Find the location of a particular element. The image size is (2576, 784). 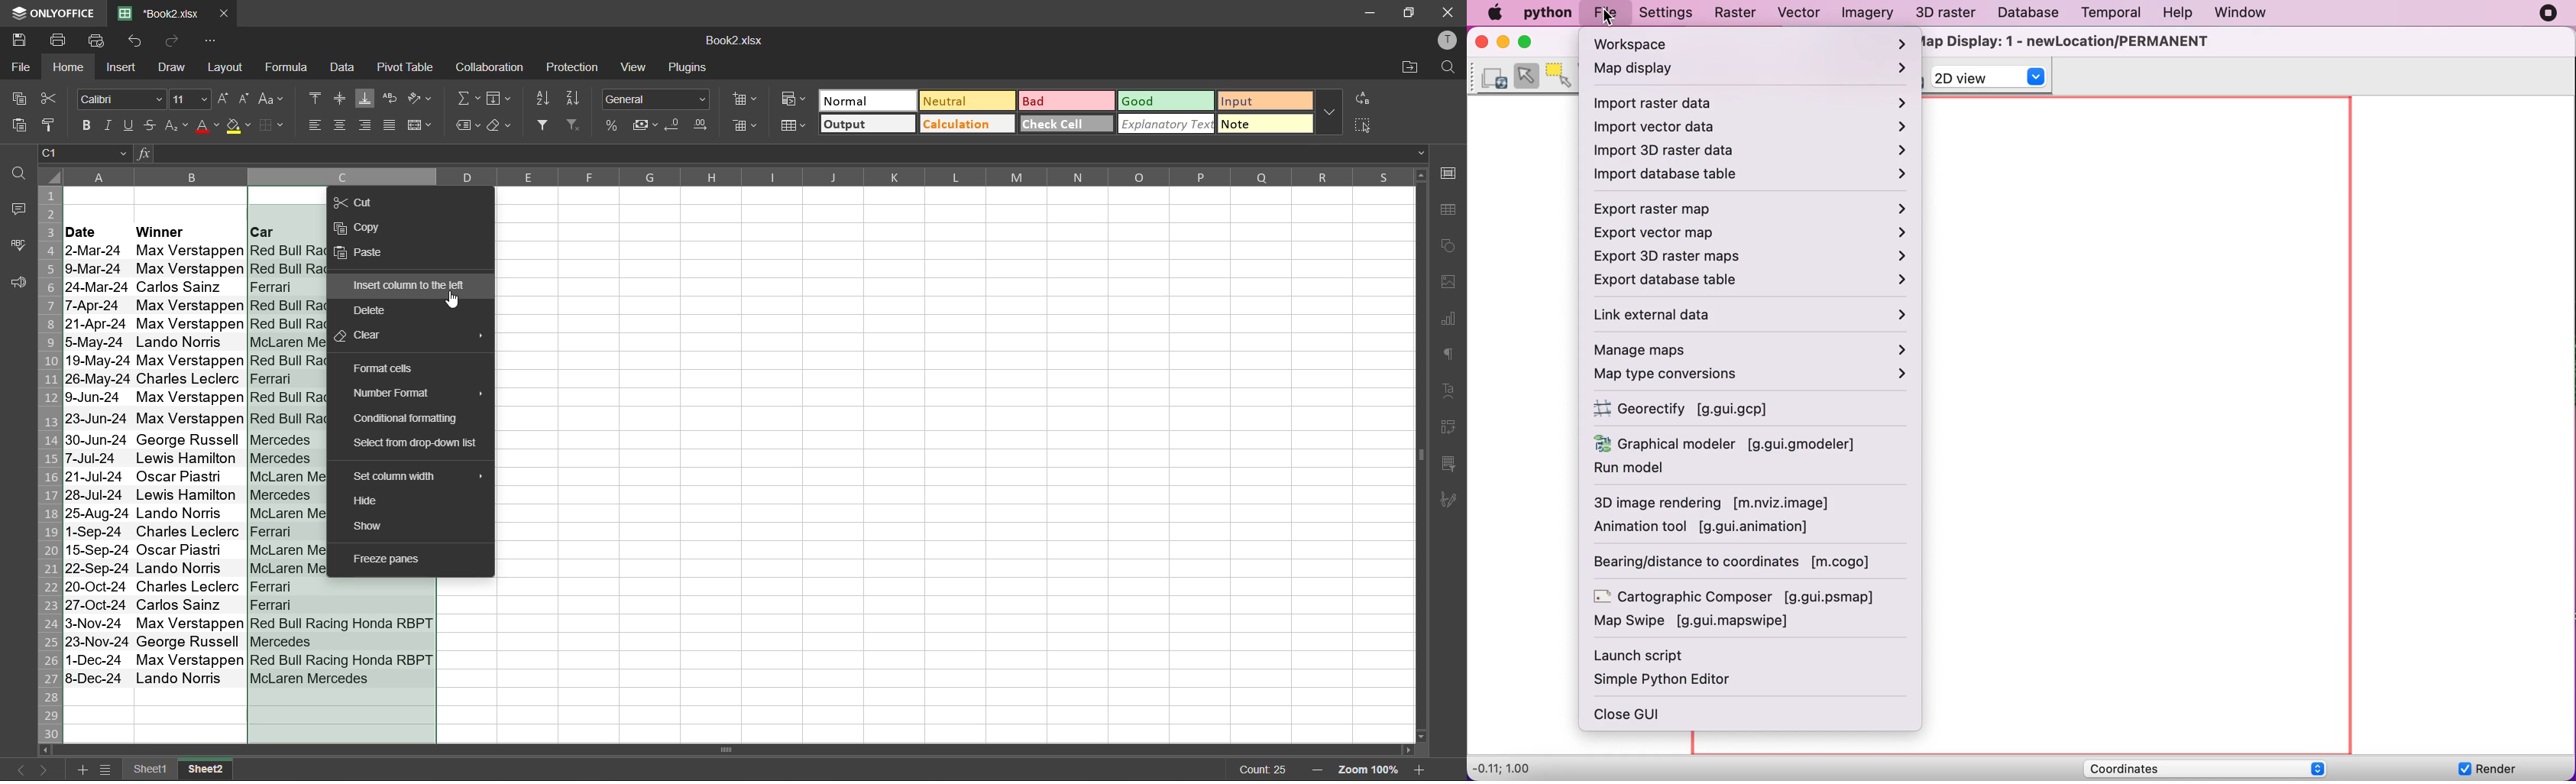

paste is located at coordinates (362, 254).